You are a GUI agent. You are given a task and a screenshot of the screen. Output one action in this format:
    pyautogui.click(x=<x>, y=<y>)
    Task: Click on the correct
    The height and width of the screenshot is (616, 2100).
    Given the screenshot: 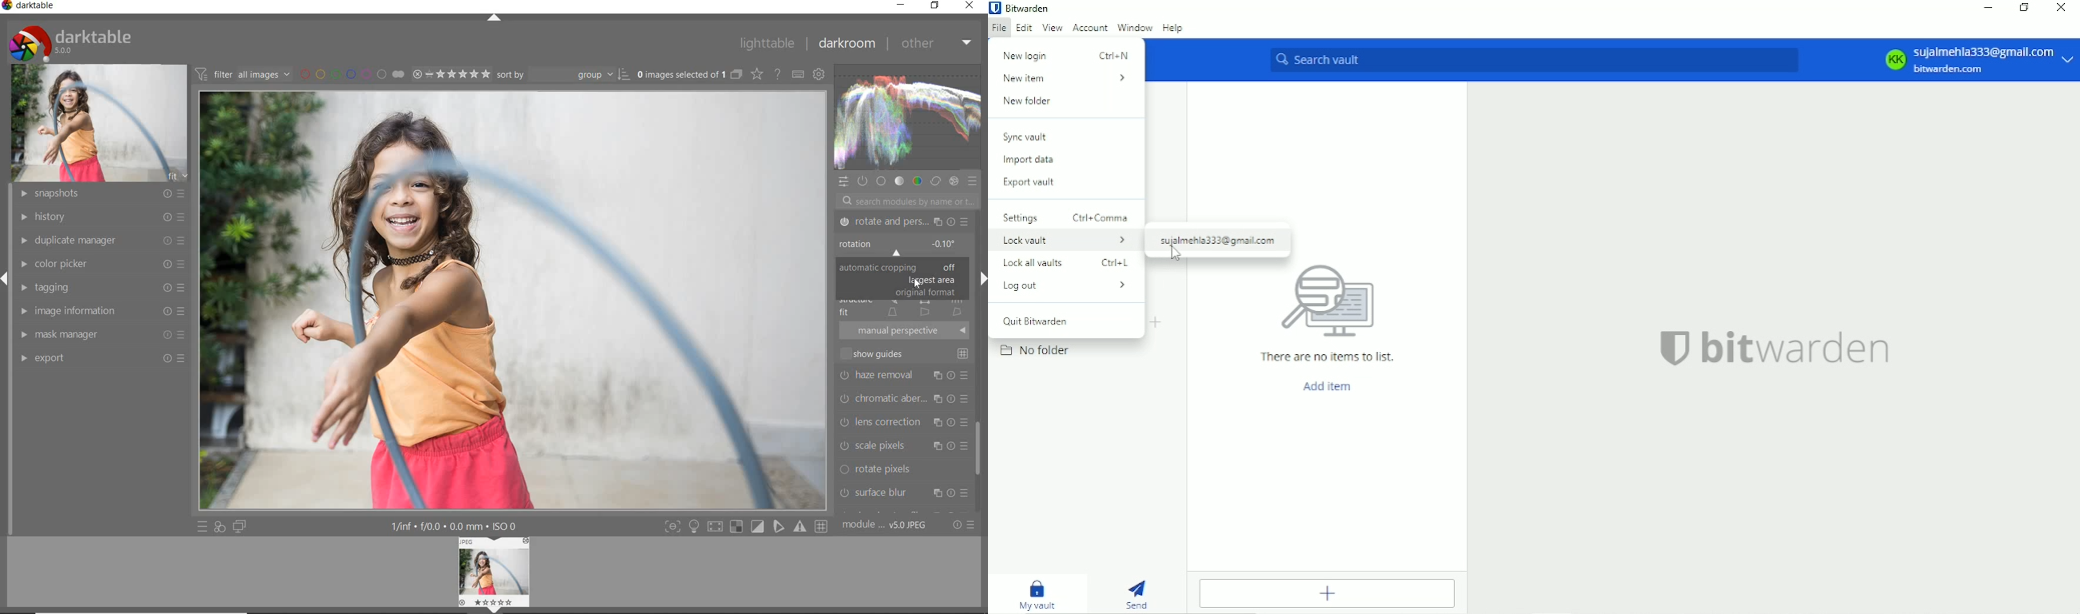 What is the action you would take?
    pyautogui.click(x=936, y=182)
    